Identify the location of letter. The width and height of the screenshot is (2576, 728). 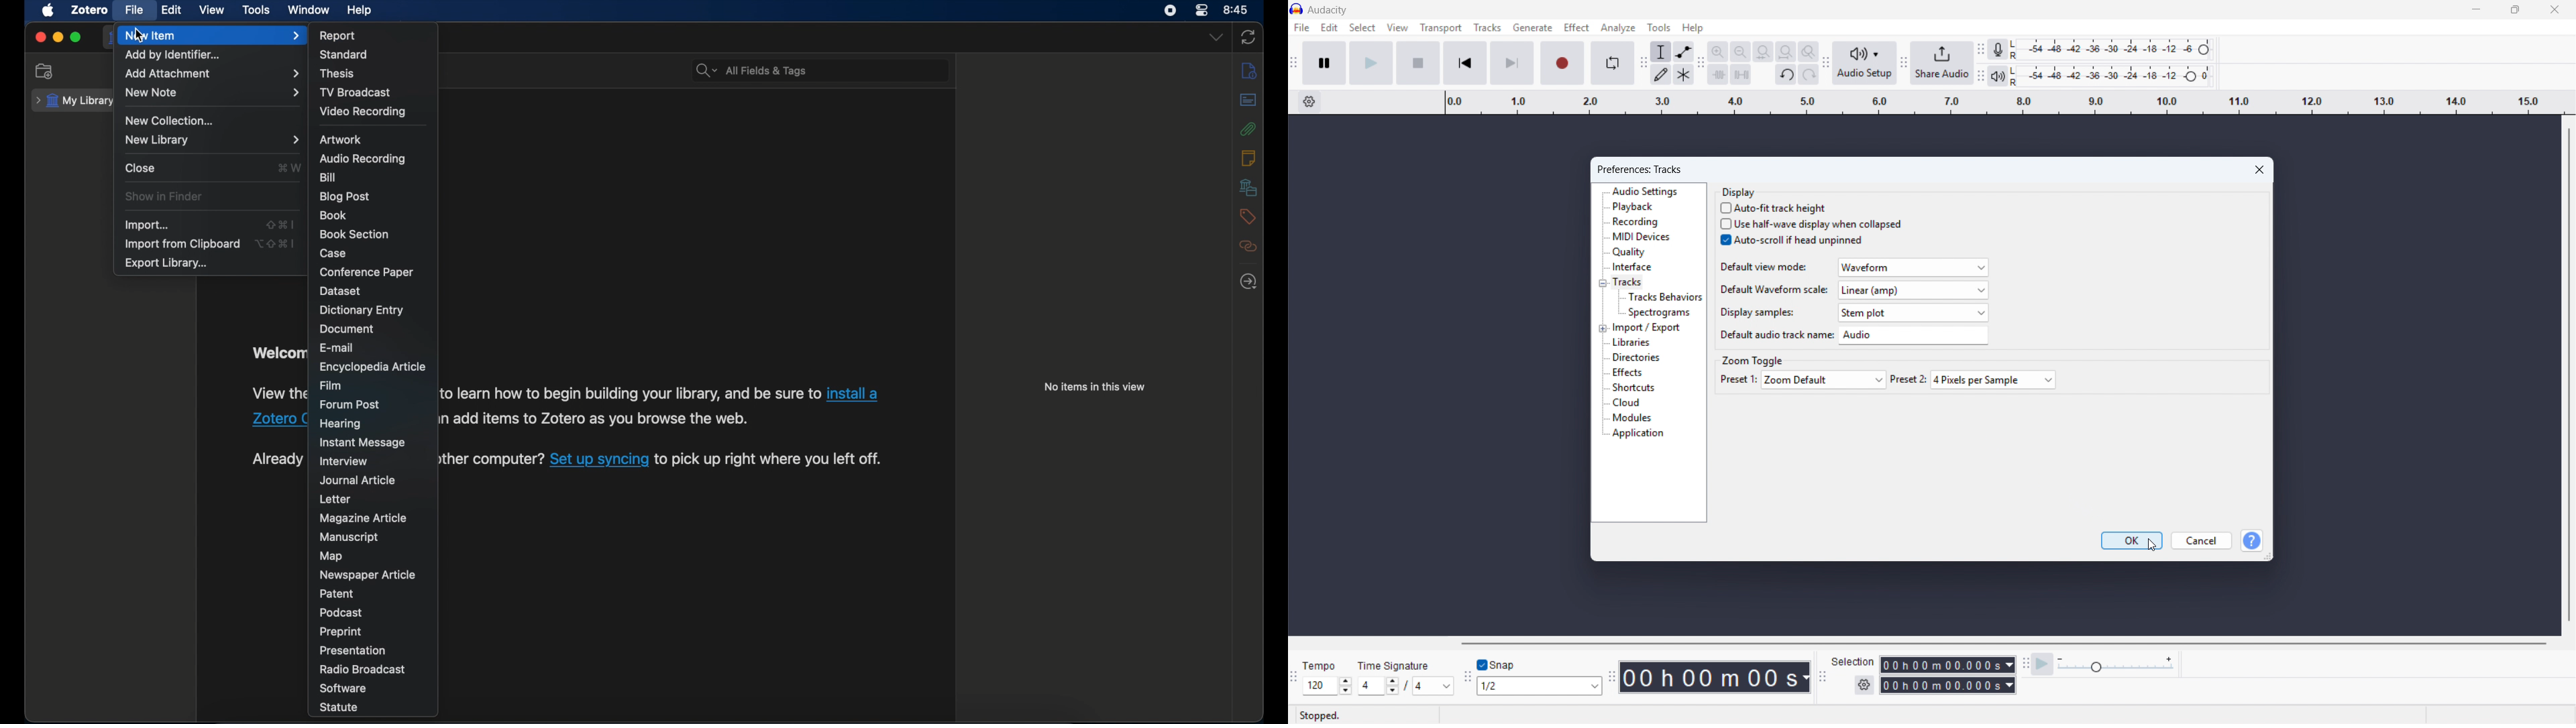
(337, 499).